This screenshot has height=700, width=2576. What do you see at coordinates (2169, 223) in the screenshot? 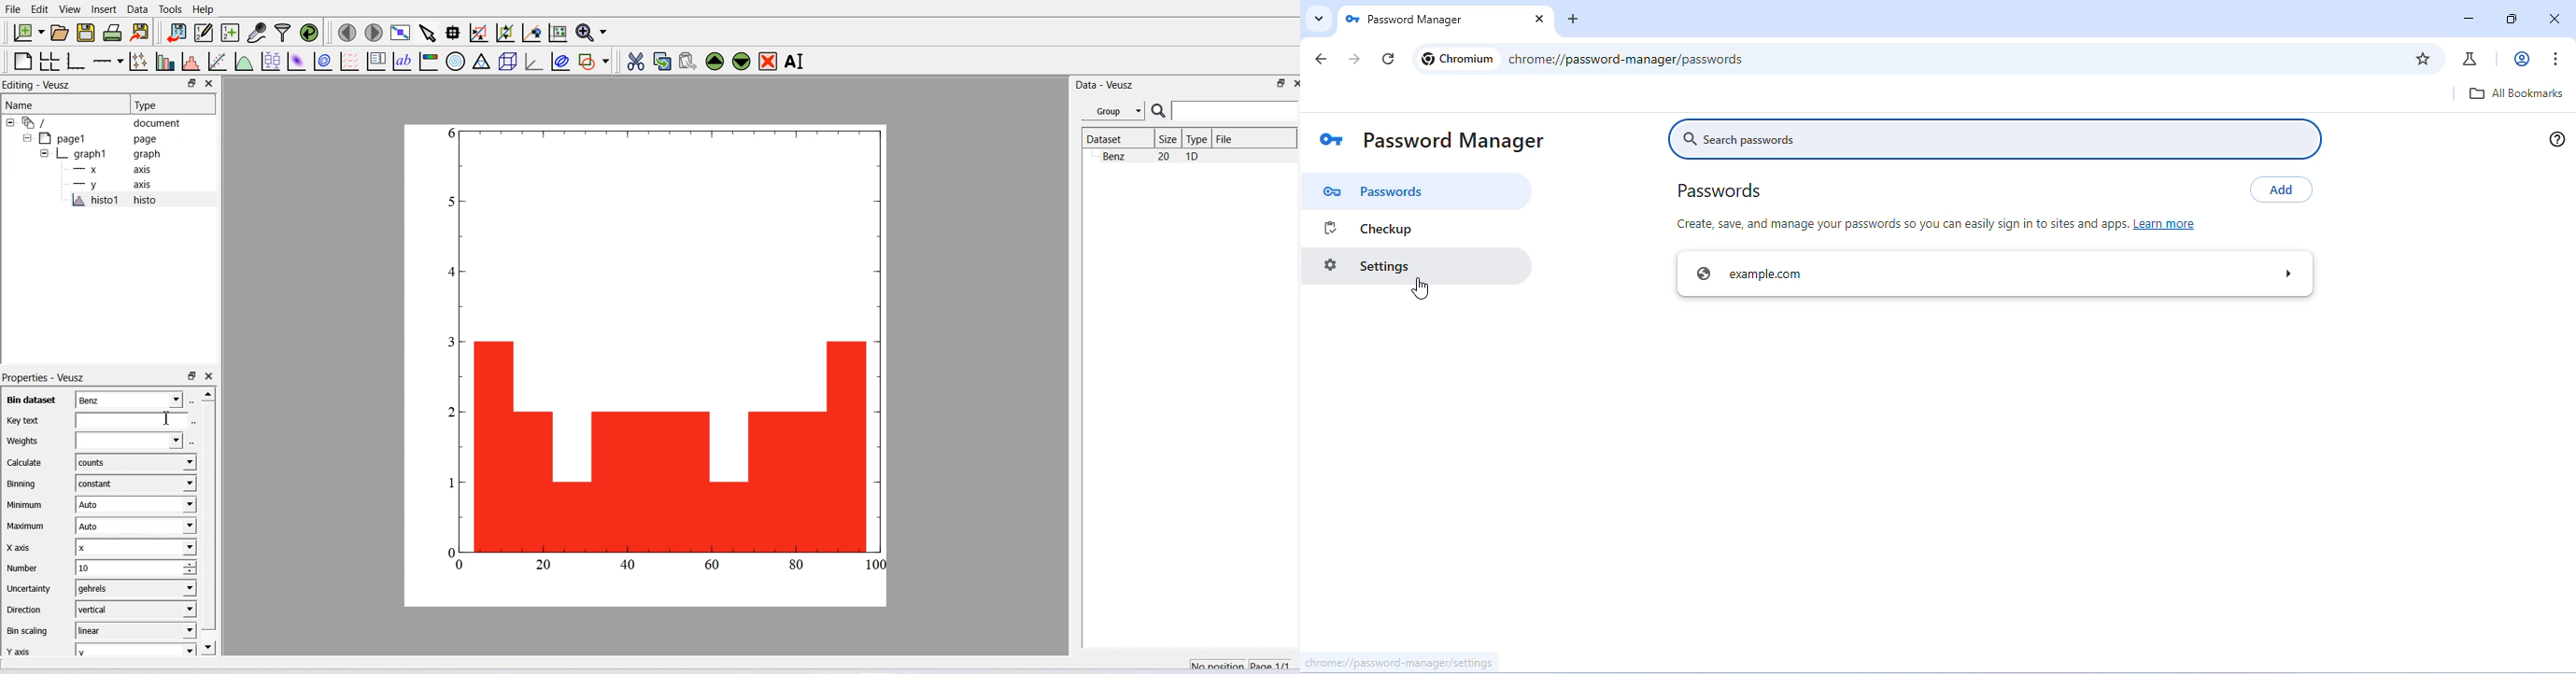
I see `learn more` at bounding box center [2169, 223].